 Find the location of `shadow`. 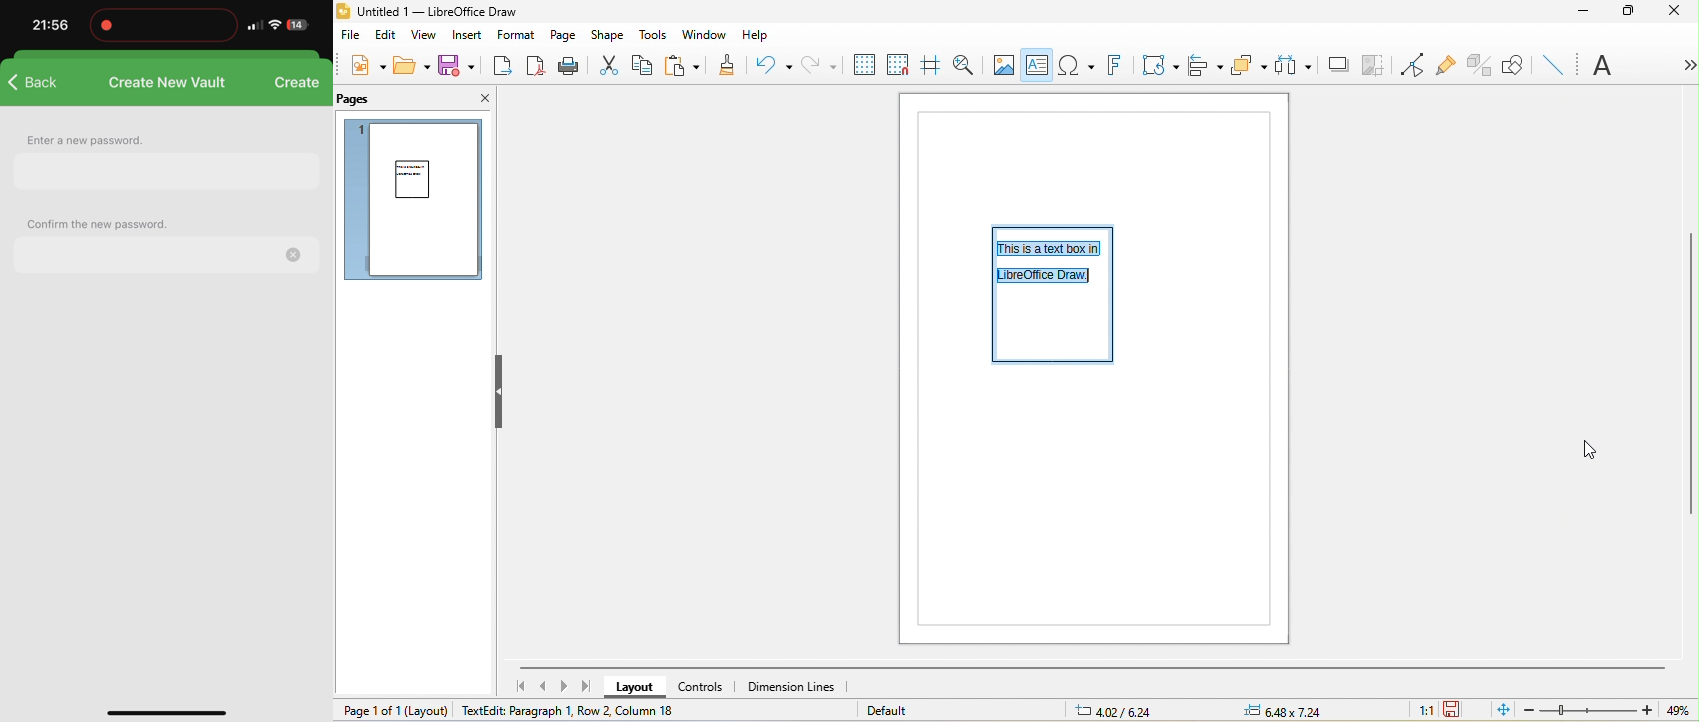

shadow is located at coordinates (1333, 63).